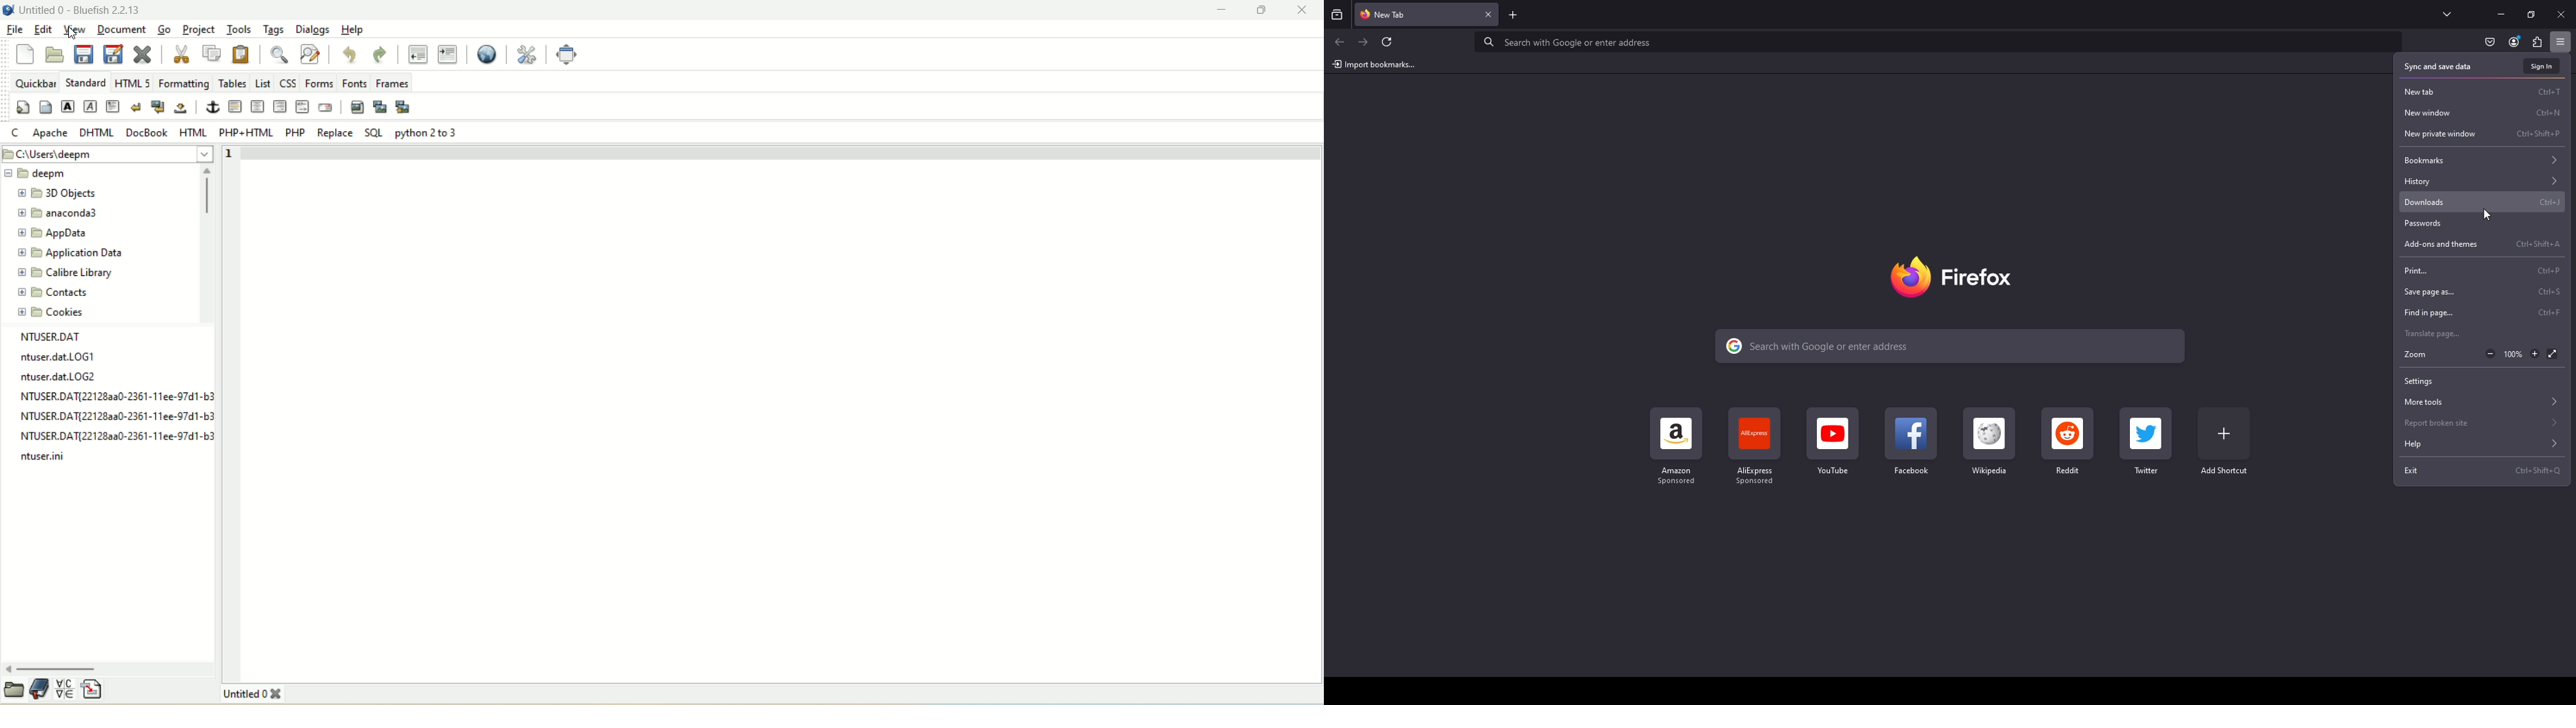 The height and width of the screenshot is (728, 2576). What do you see at coordinates (1949, 345) in the screenshot?
I see `Search with Google or enter address` at bounding box center [1949, 345].